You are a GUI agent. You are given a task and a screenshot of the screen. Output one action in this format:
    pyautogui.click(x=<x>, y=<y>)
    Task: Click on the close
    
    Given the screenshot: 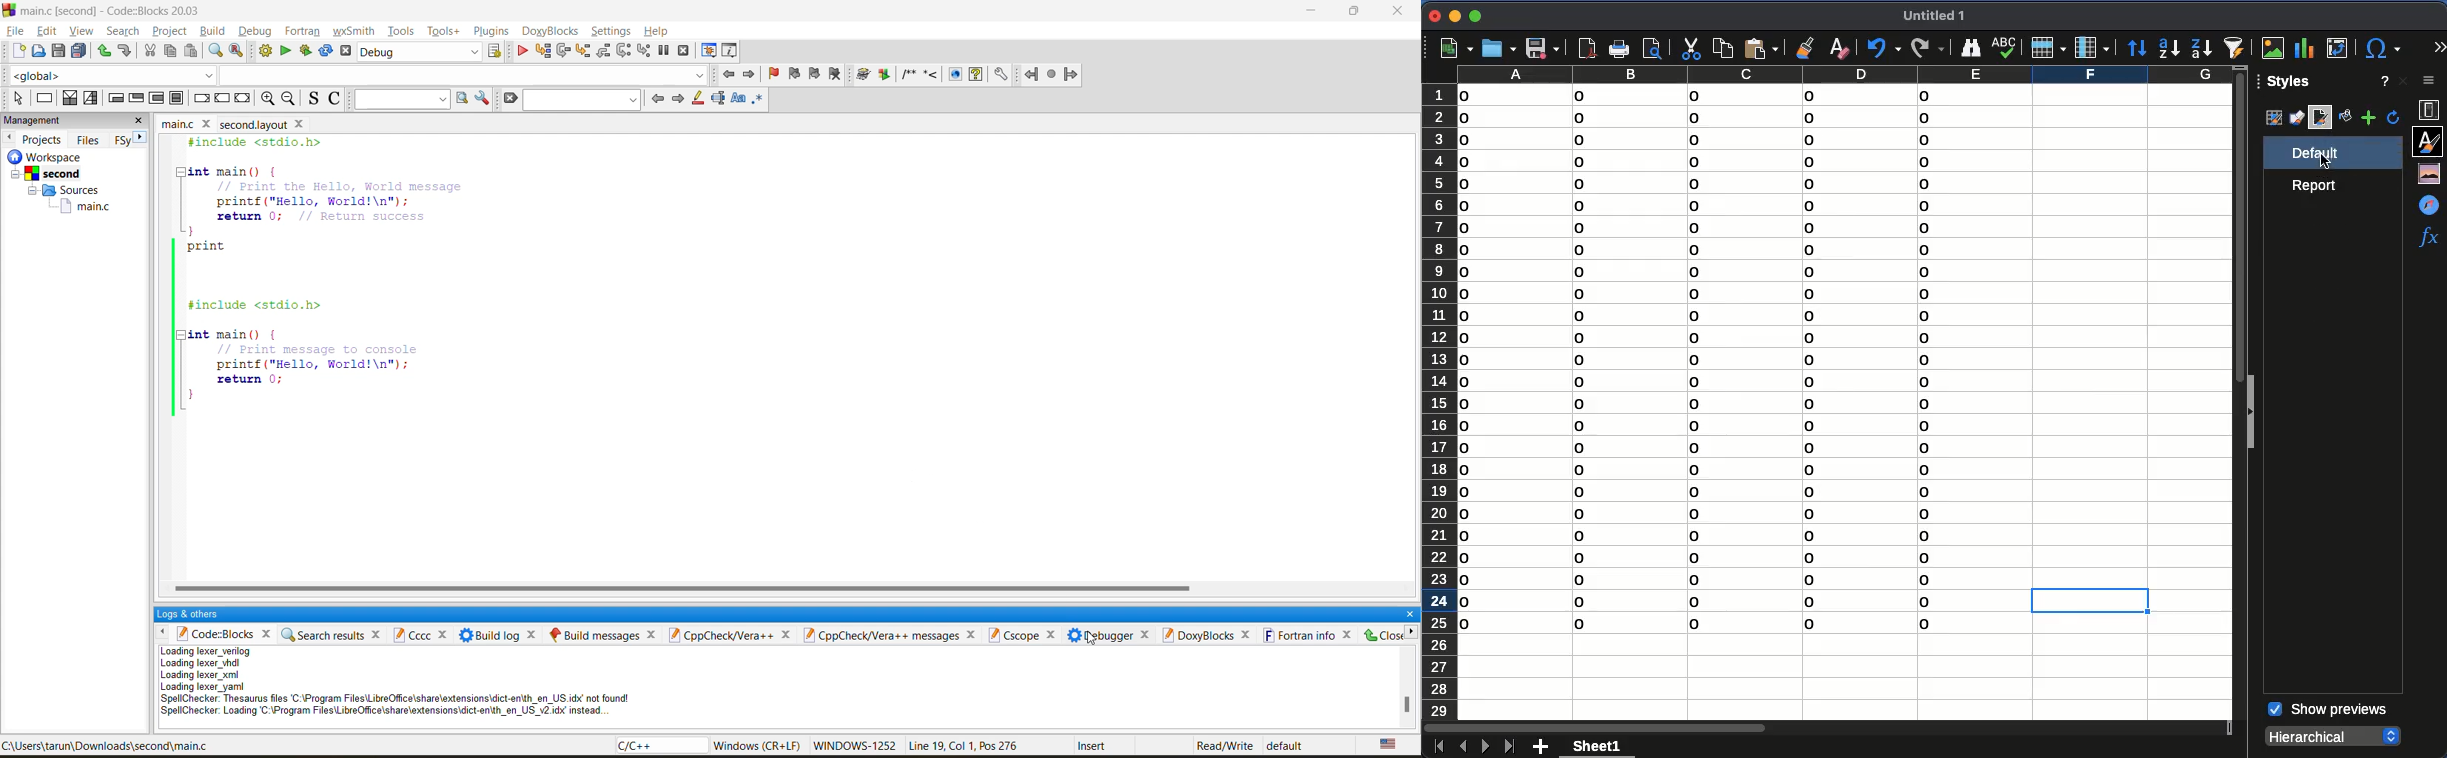 What is the action you would take?
    pyautogui.click(x=1401, y=13)
    